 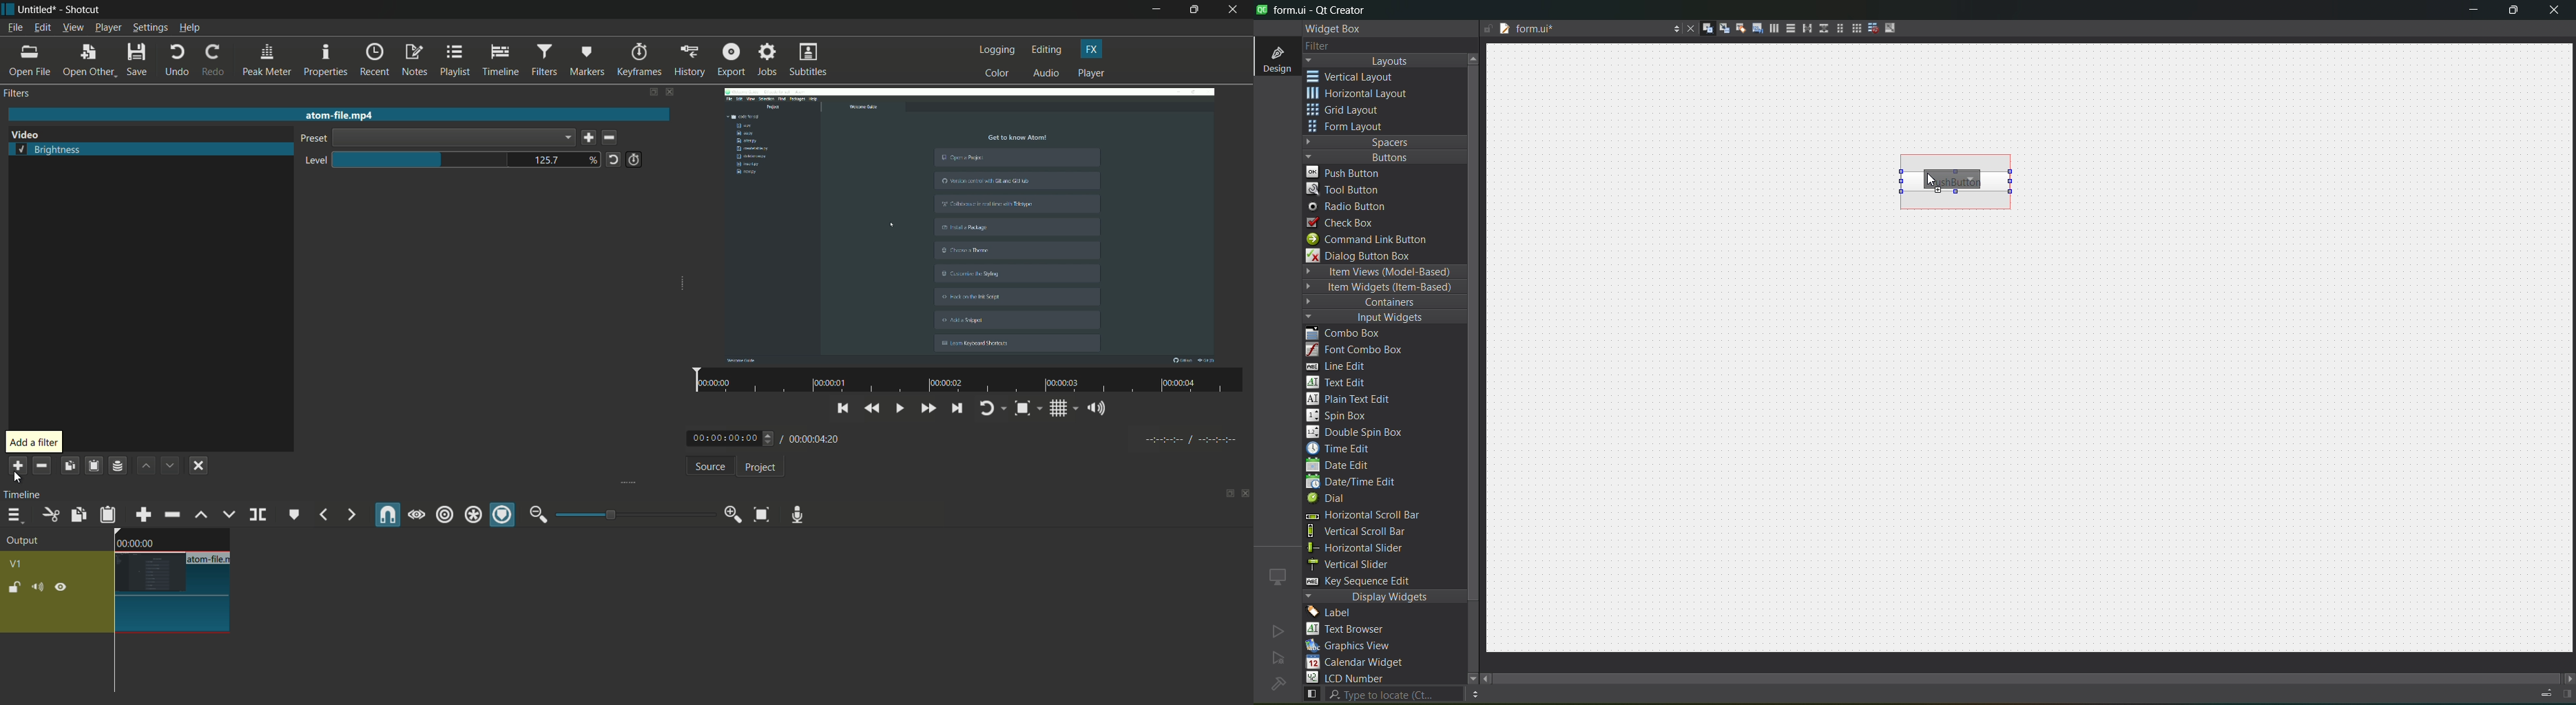 What do you see at coordinates (966, 381) in the screenshot?
I see `video time` at bounding box center [966, 381].